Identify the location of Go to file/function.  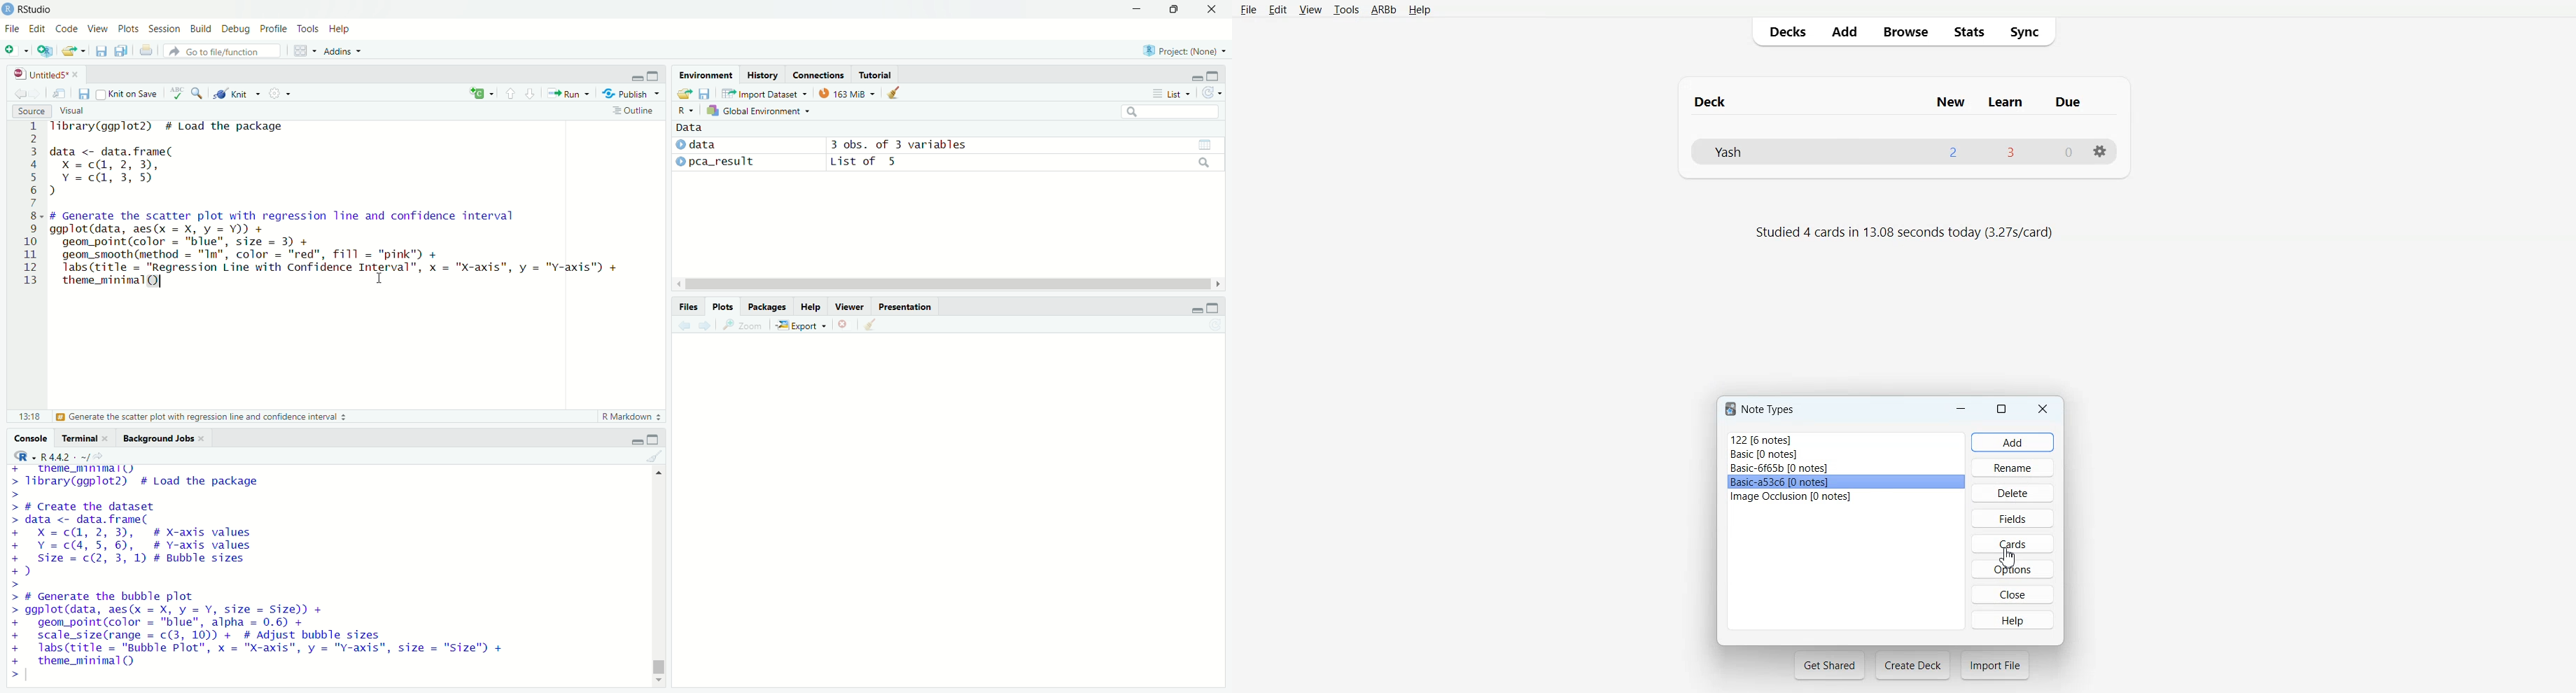
(222, 51).